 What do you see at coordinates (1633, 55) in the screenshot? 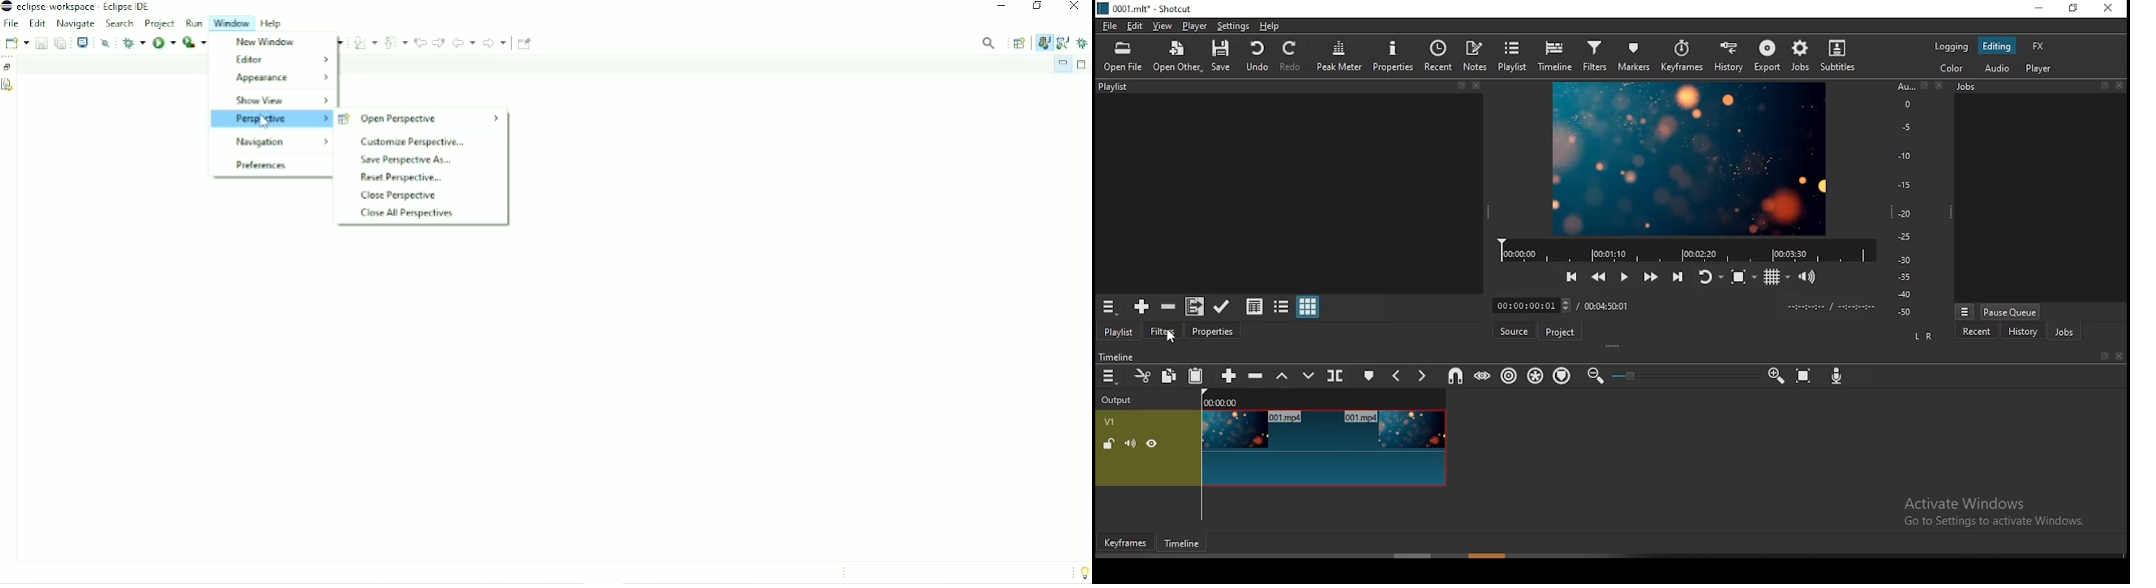
I see `markers` at bounding box center [1633, 55].